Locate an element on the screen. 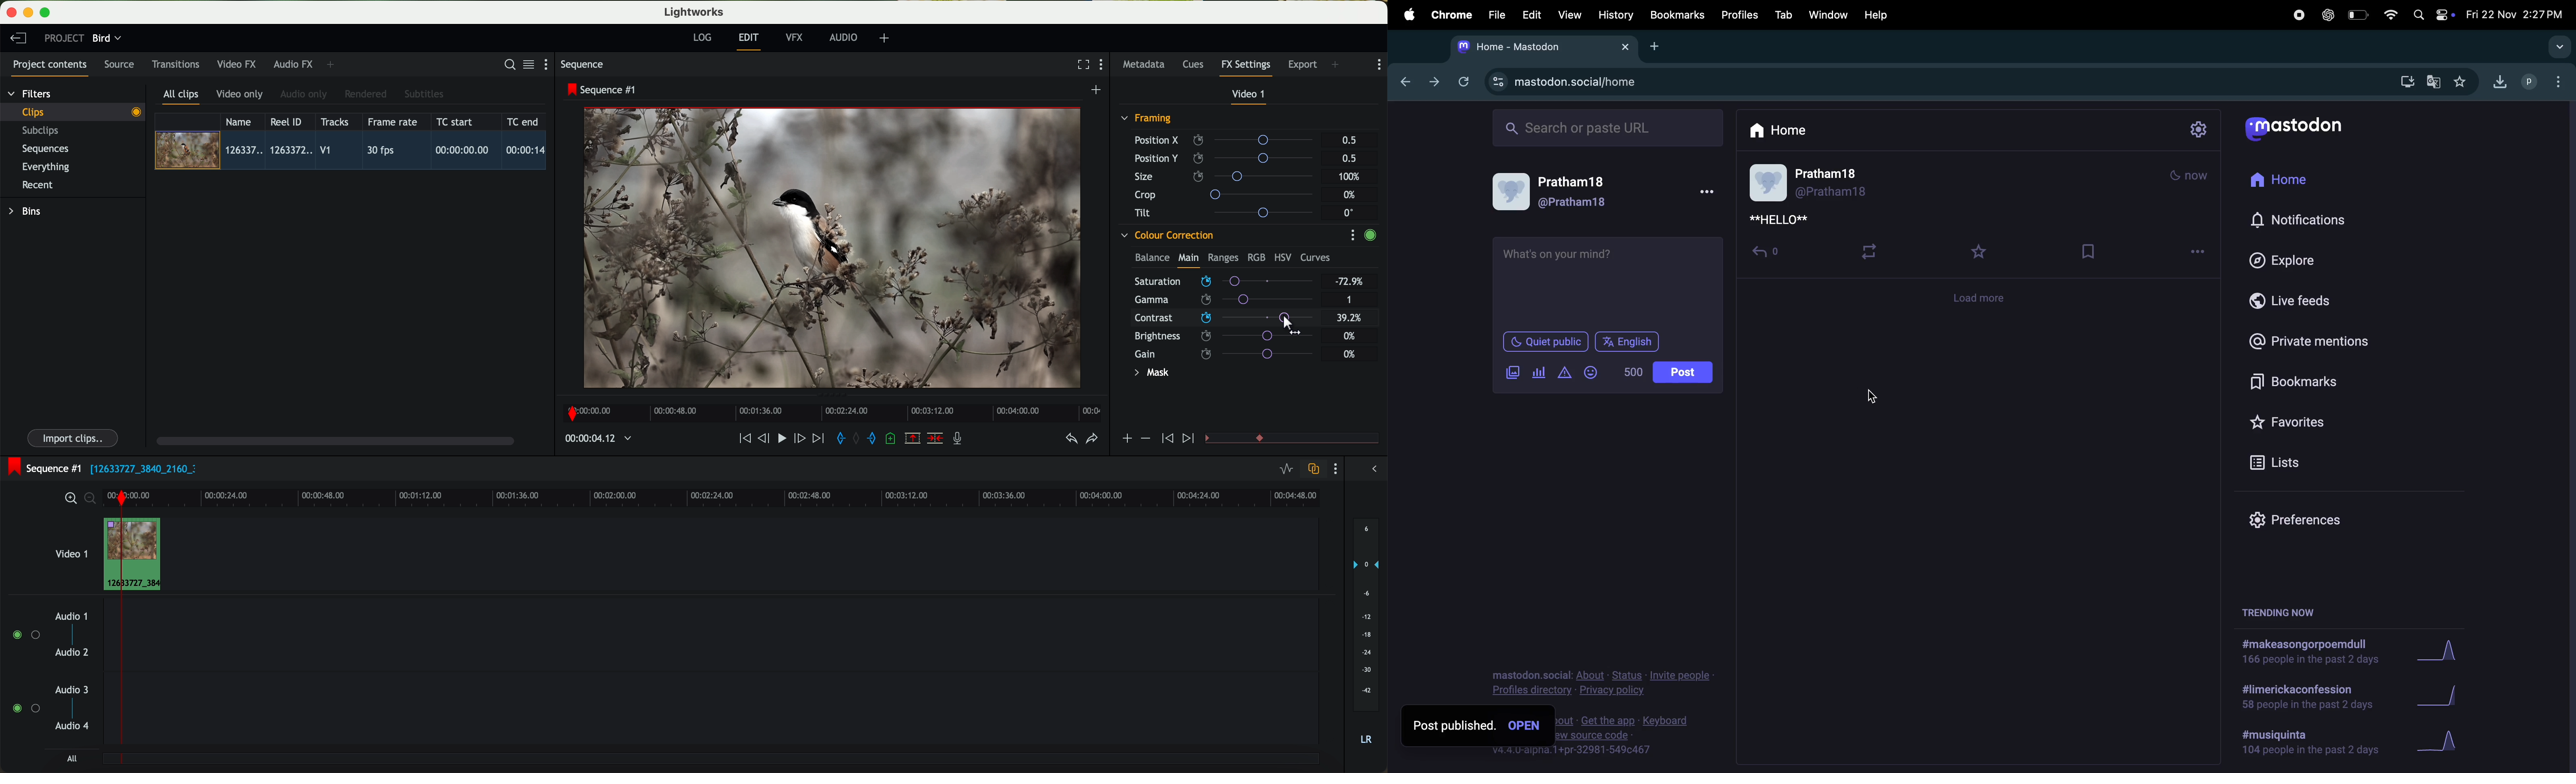 This screenshot has height=784, width=2576. explore is located at coordinates (2321, 260).